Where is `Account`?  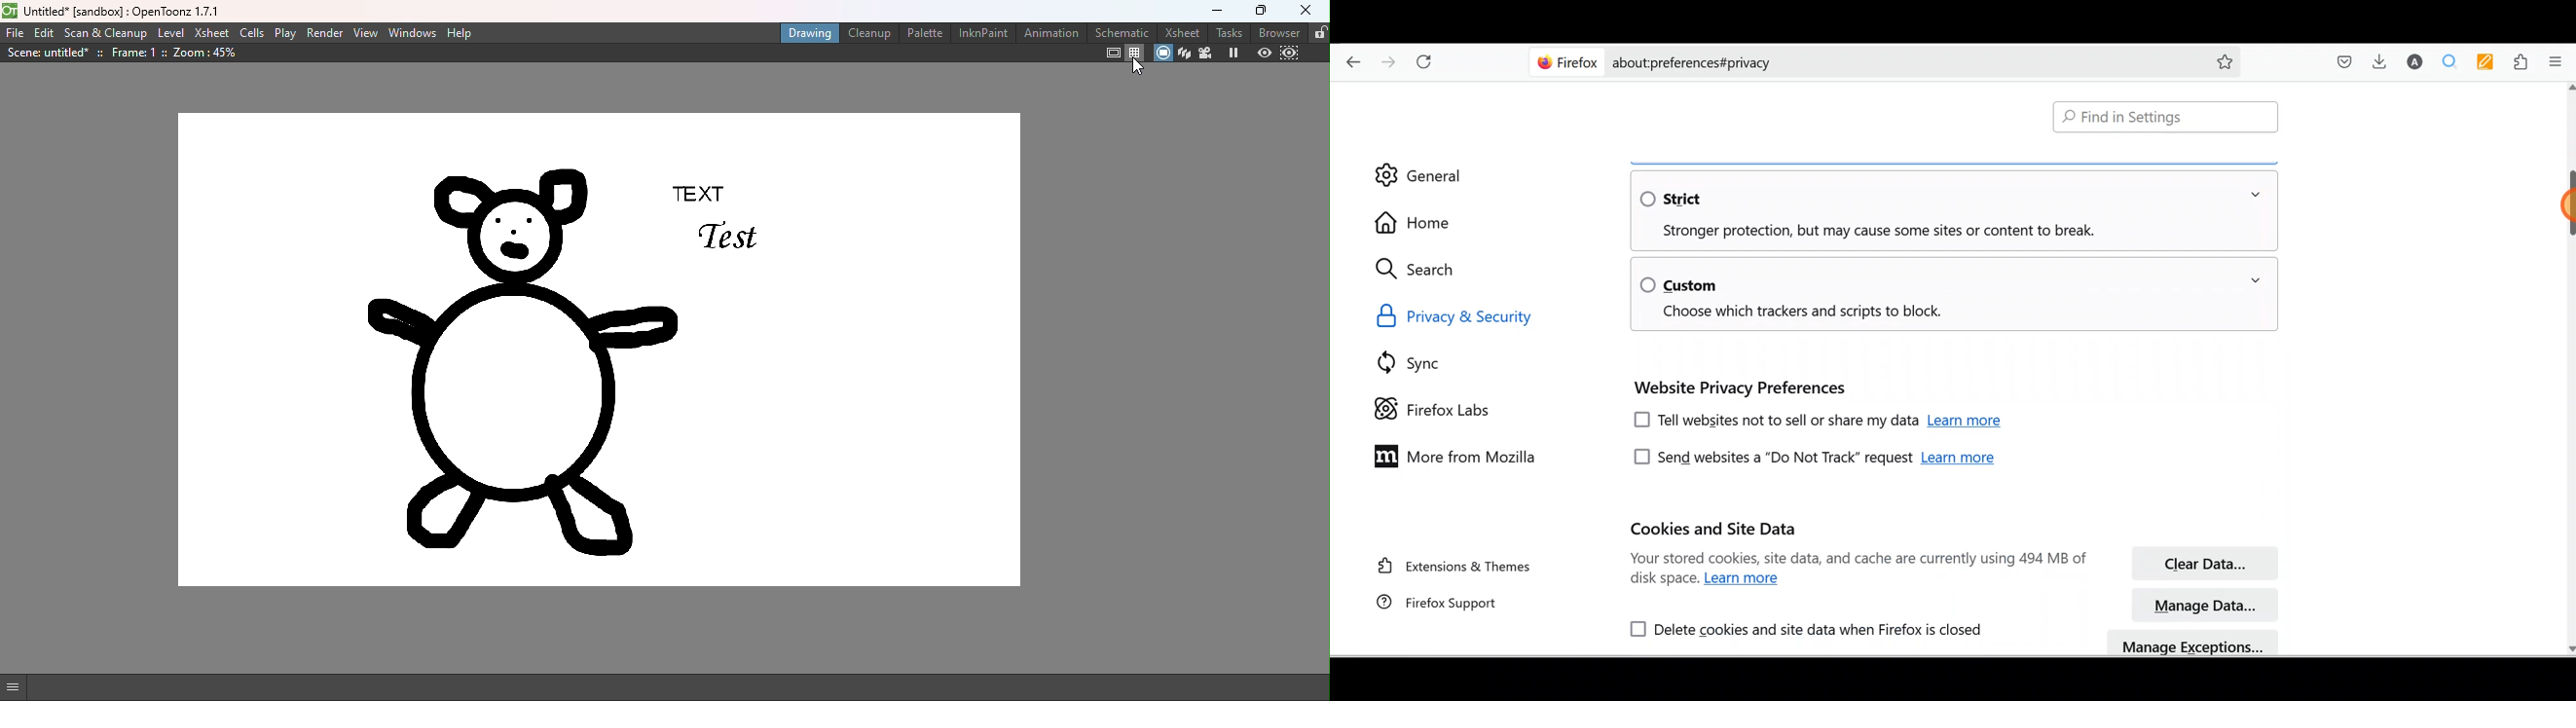
Account is located at coordinates (2418, 62).